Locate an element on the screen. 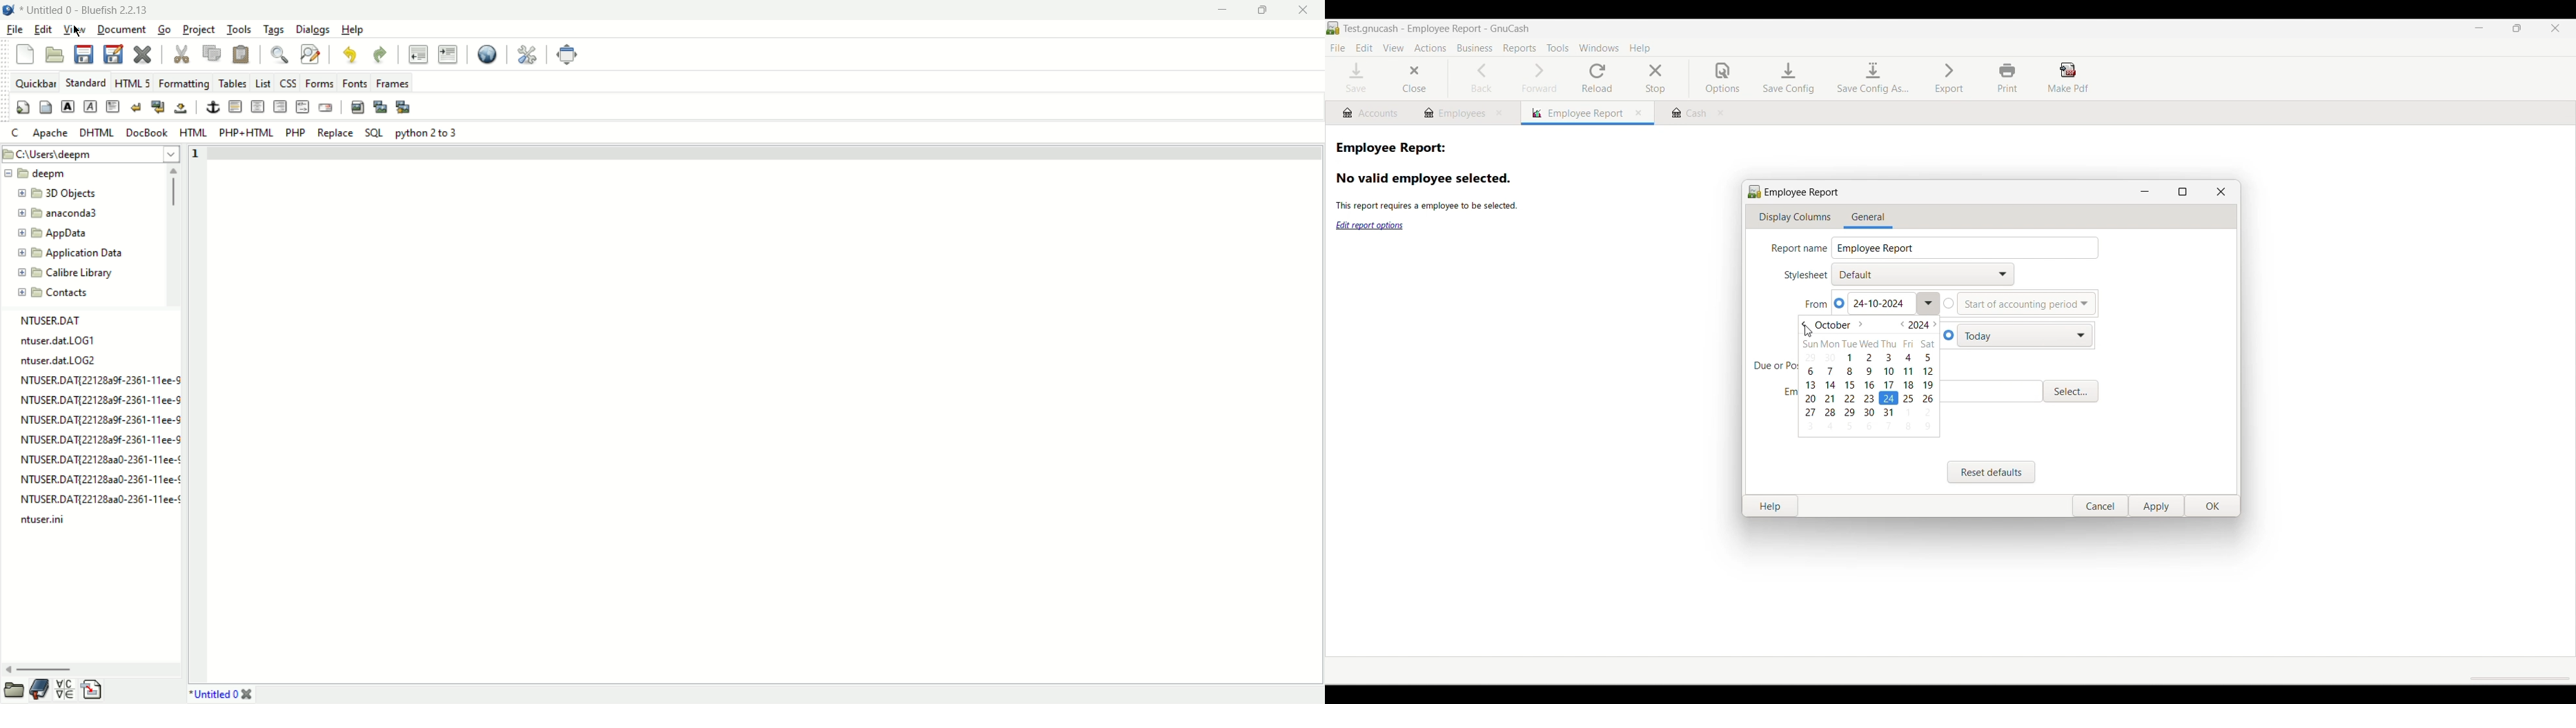 This screenshot has width=2576, height=728. close is located at coordinates (1304, 12).